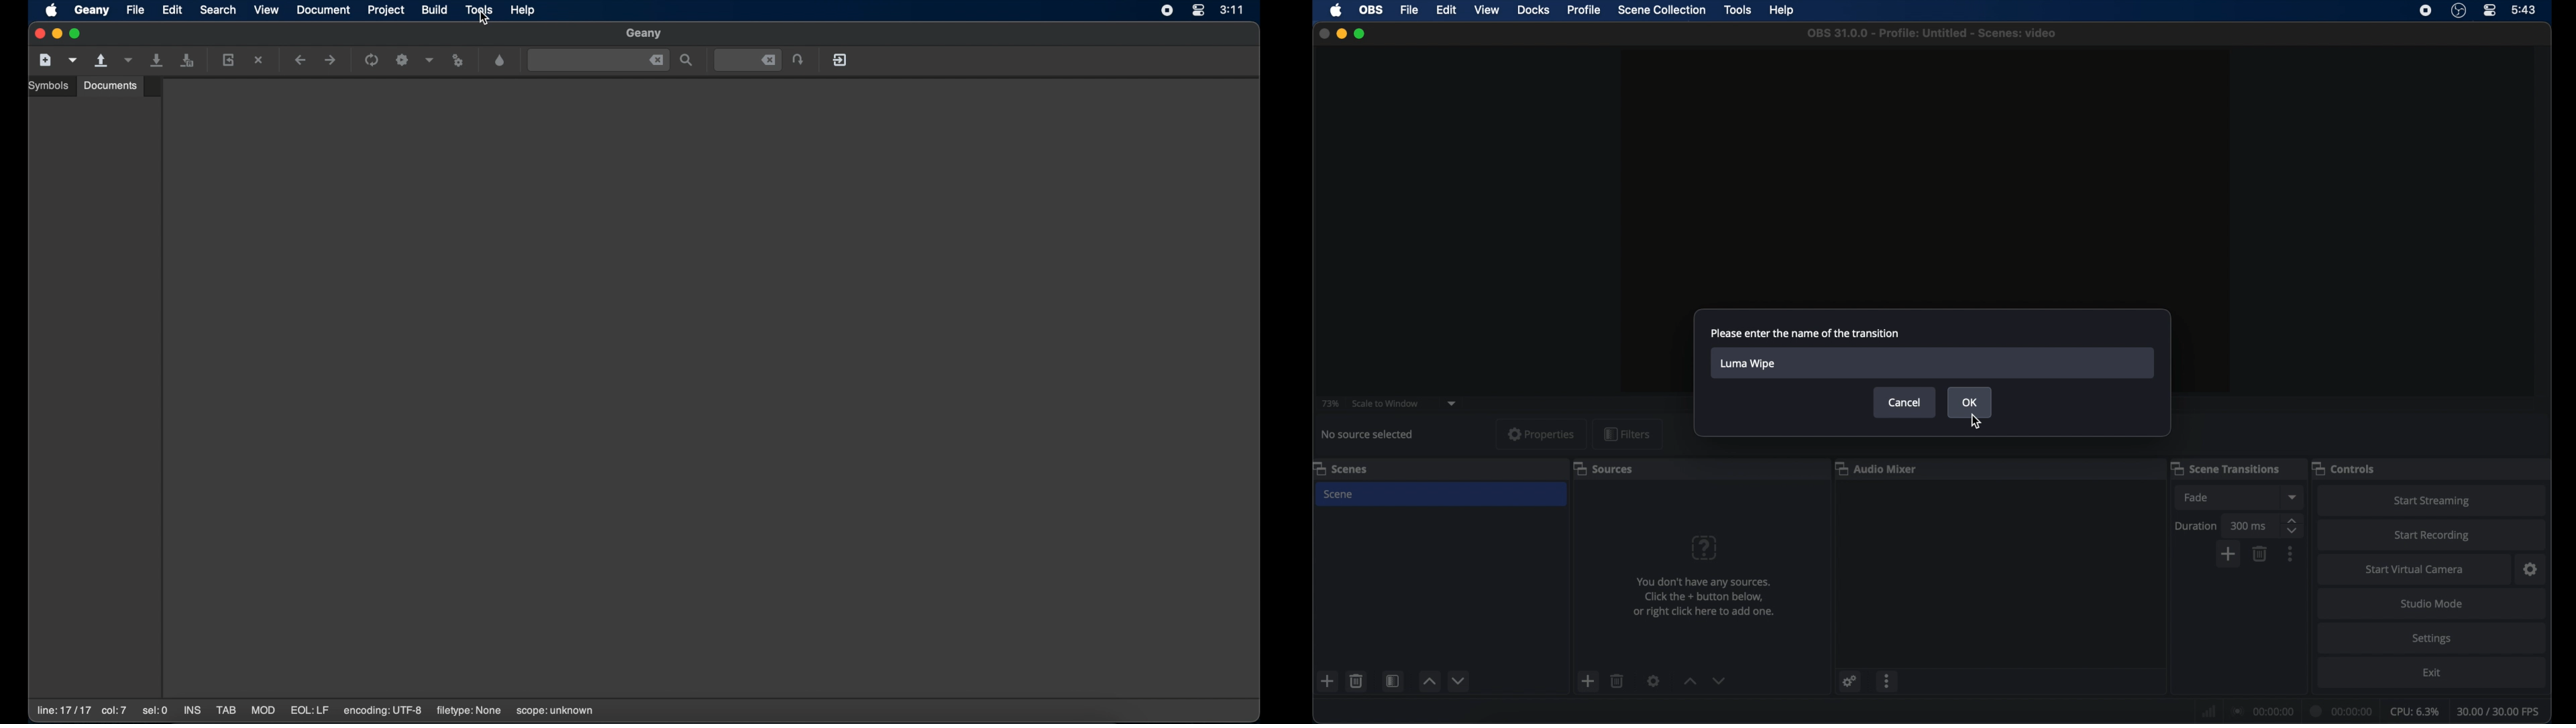 The width and height of the screenshot is (2576, 728). Describe the element at coordinates (1748, 363) in the screenshot. I see `luma wipe` at that location.